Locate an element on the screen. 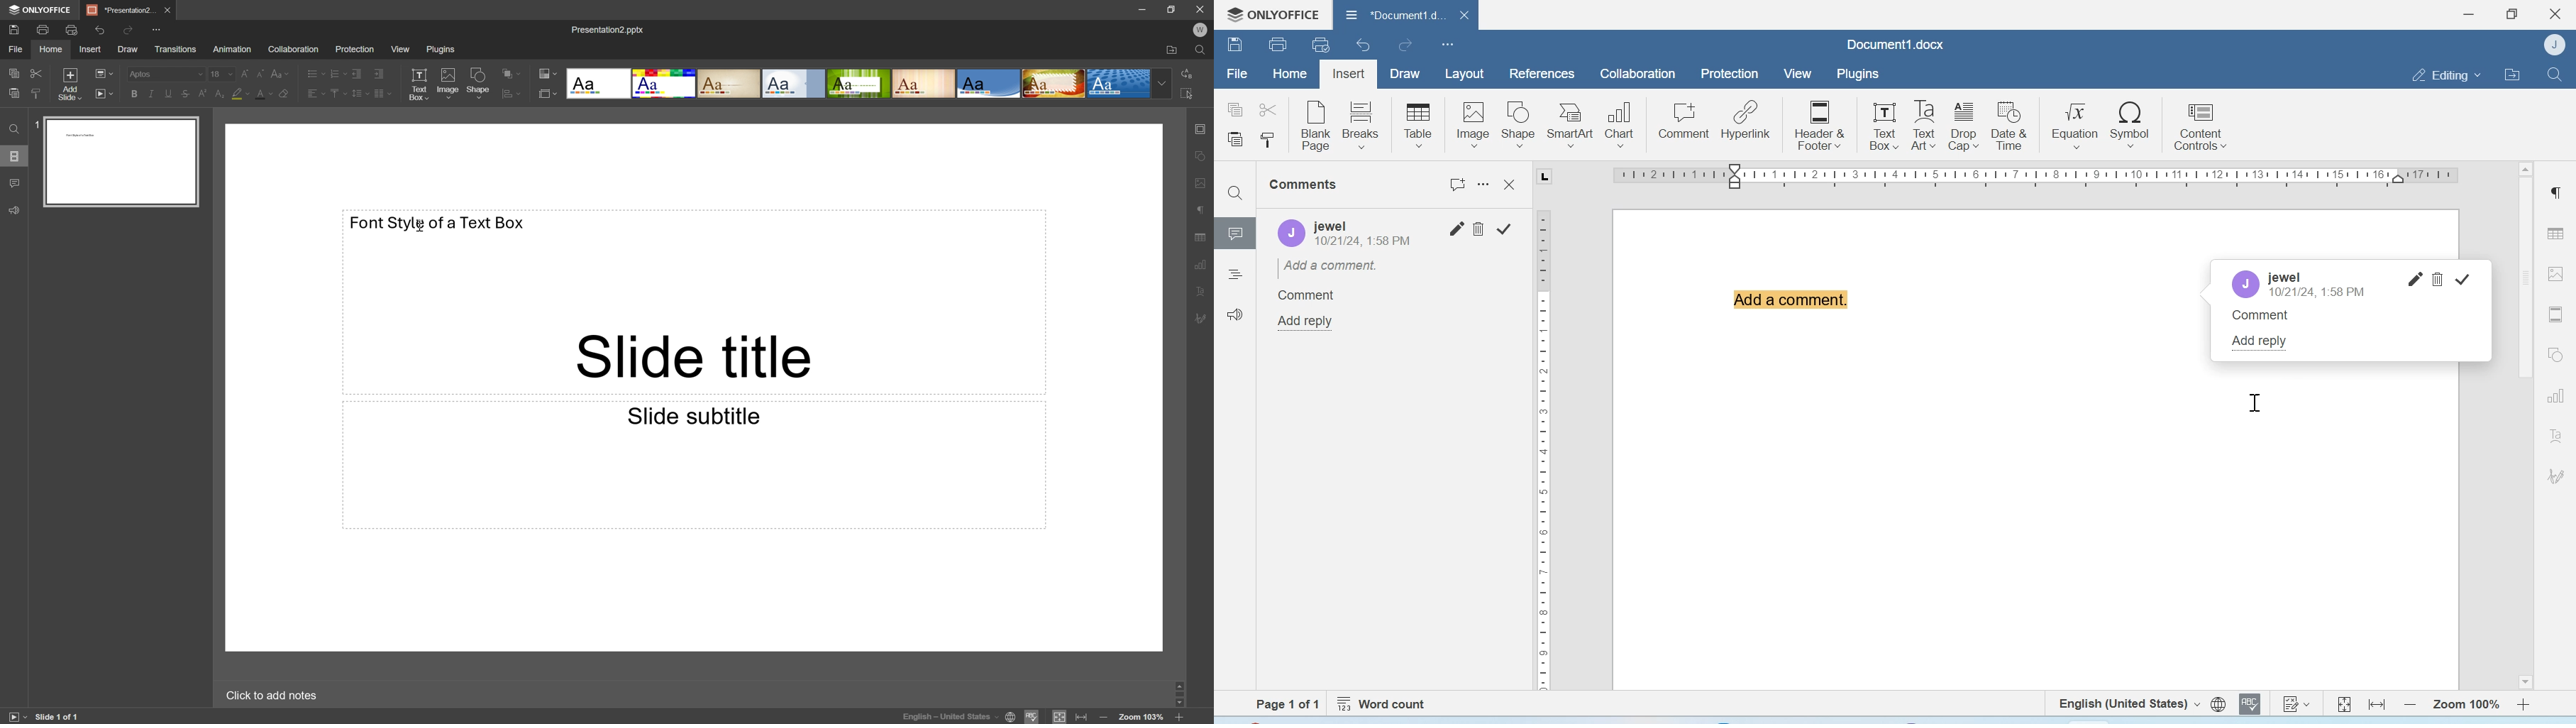  Equation is located at coordinates (2075, 124).